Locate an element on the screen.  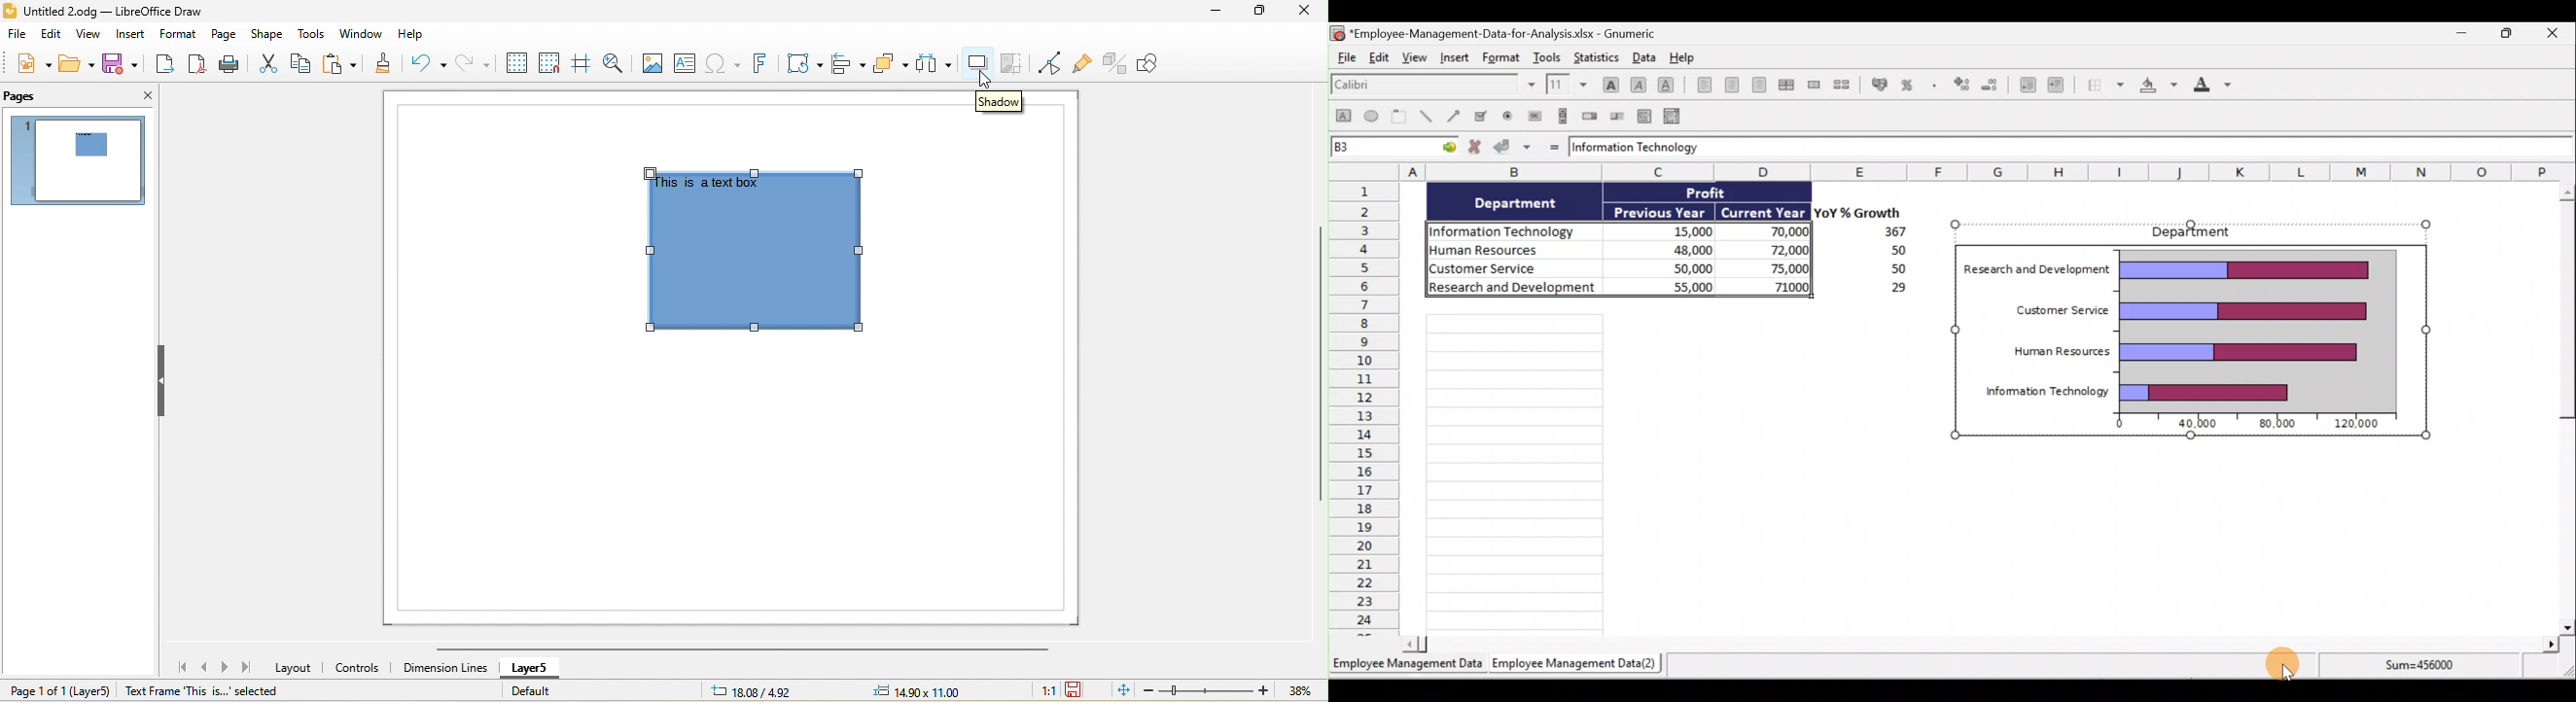
Format the selection as accounting is located at coordinates (1880, 84).